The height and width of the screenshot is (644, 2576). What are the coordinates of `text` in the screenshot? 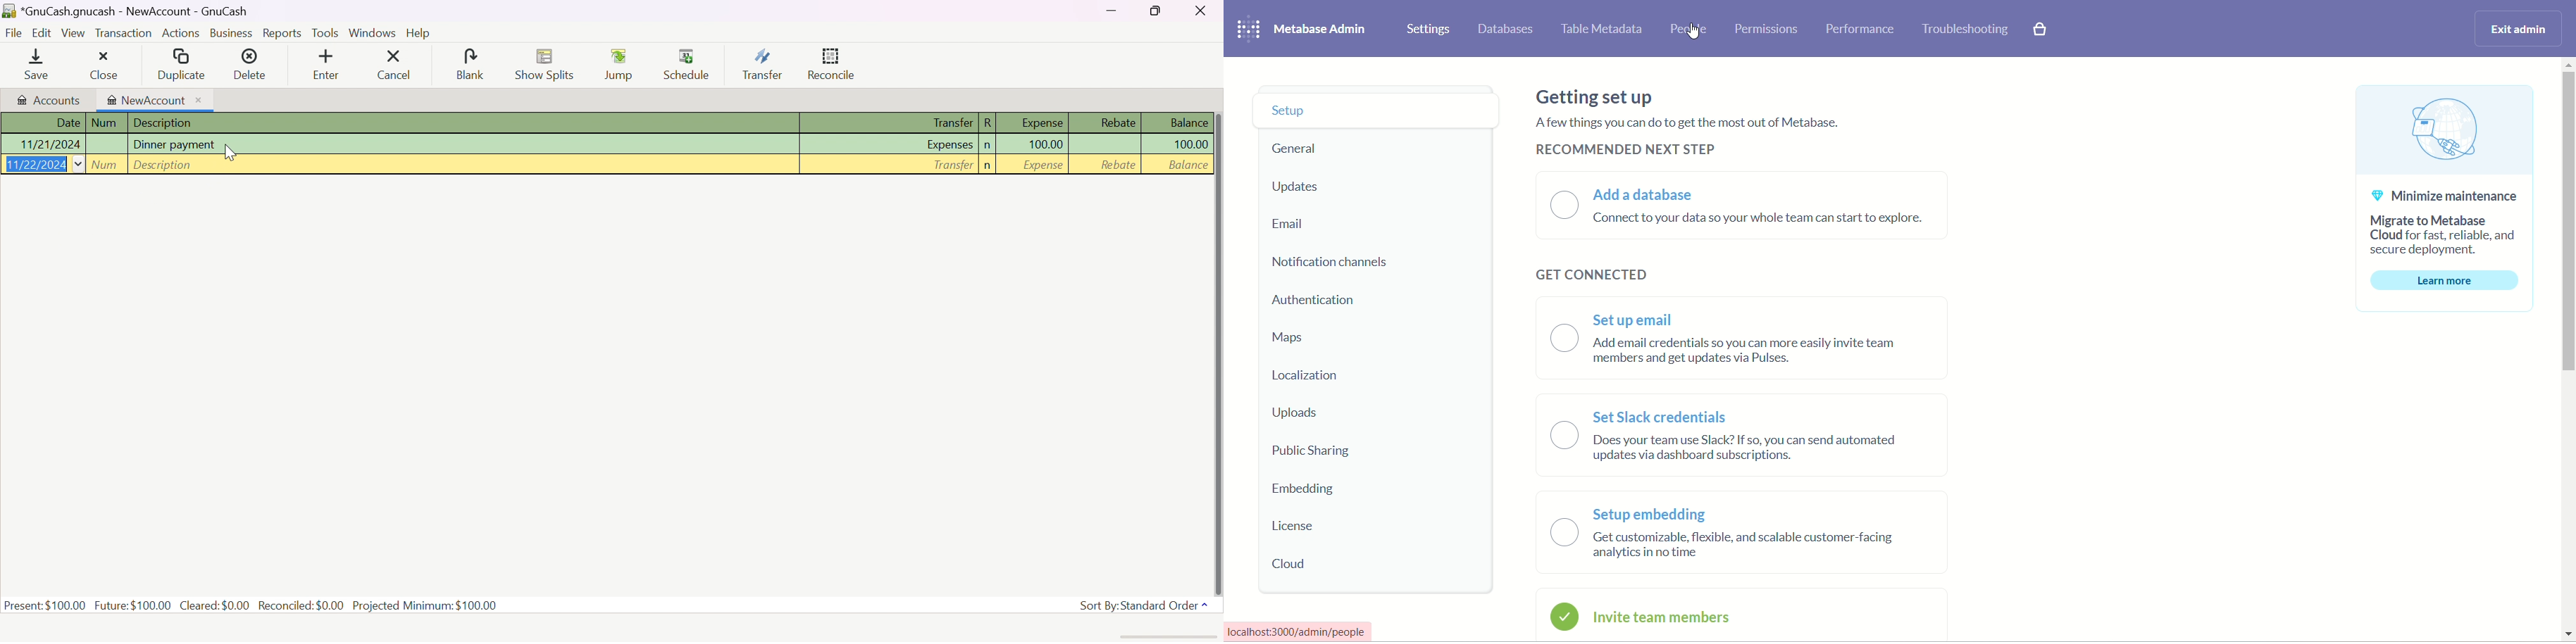 It's located at (2443, 203).